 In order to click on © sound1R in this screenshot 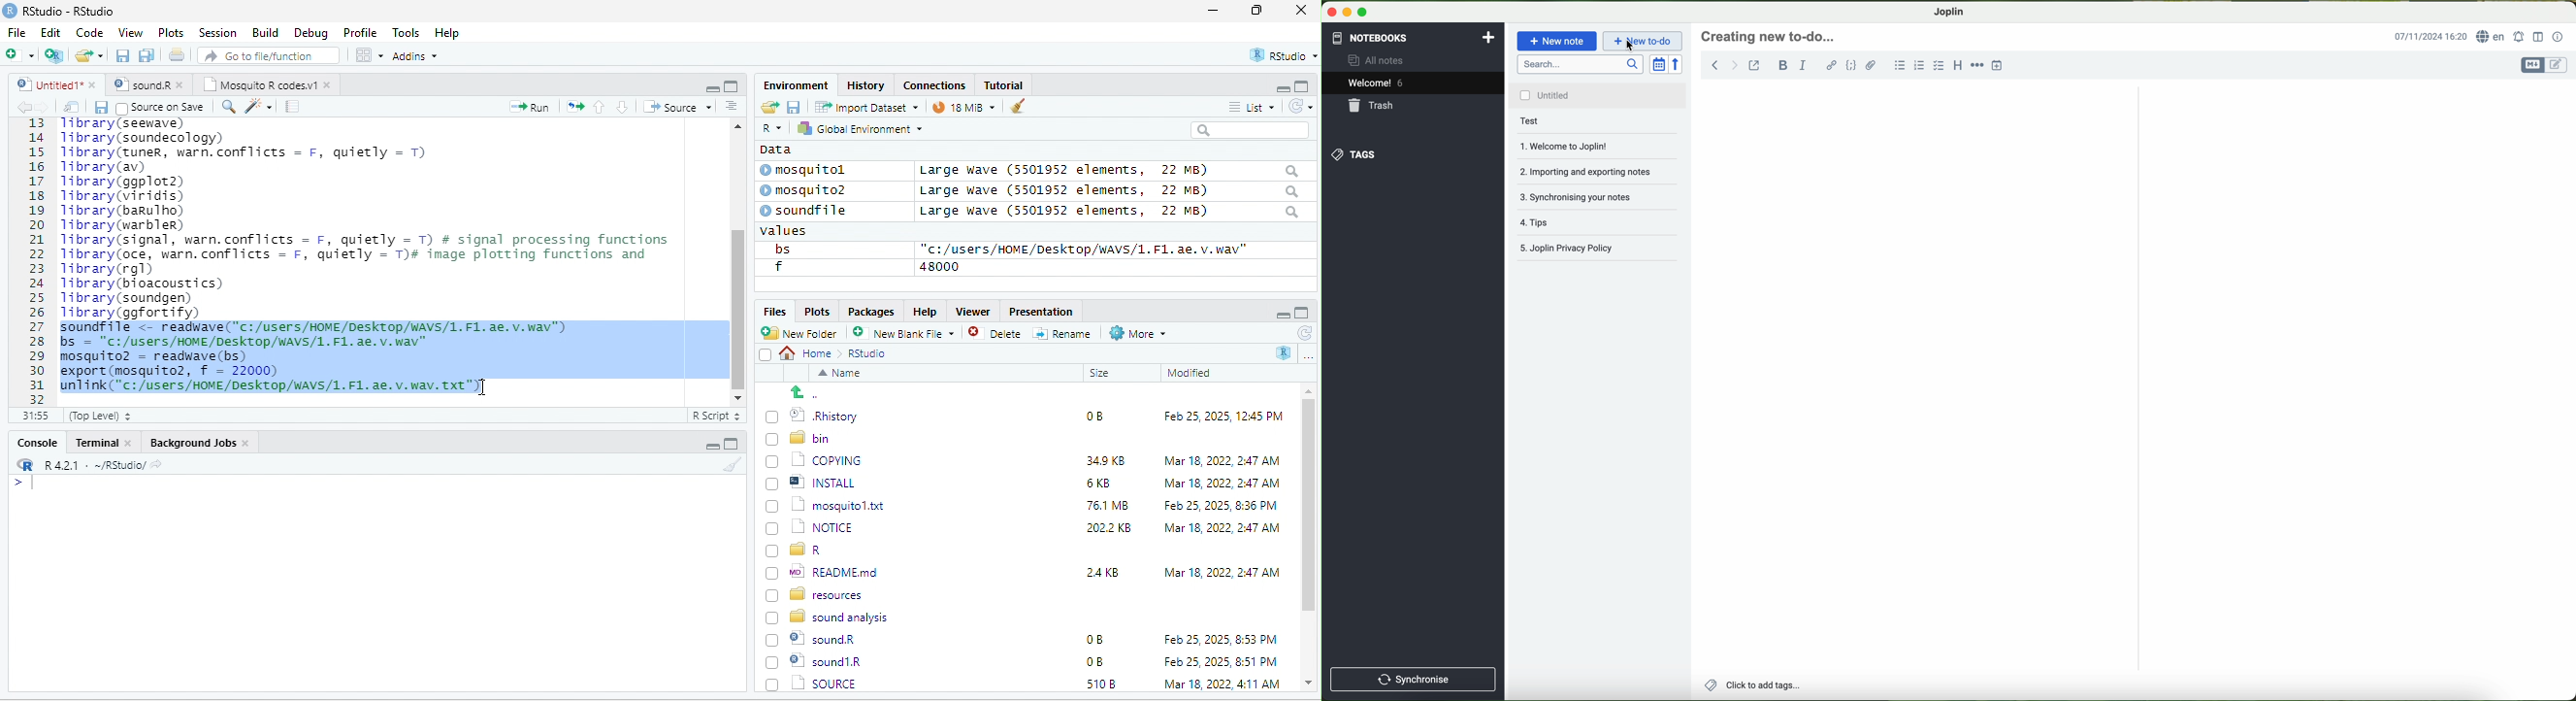, I will do `click(817, 641)`.